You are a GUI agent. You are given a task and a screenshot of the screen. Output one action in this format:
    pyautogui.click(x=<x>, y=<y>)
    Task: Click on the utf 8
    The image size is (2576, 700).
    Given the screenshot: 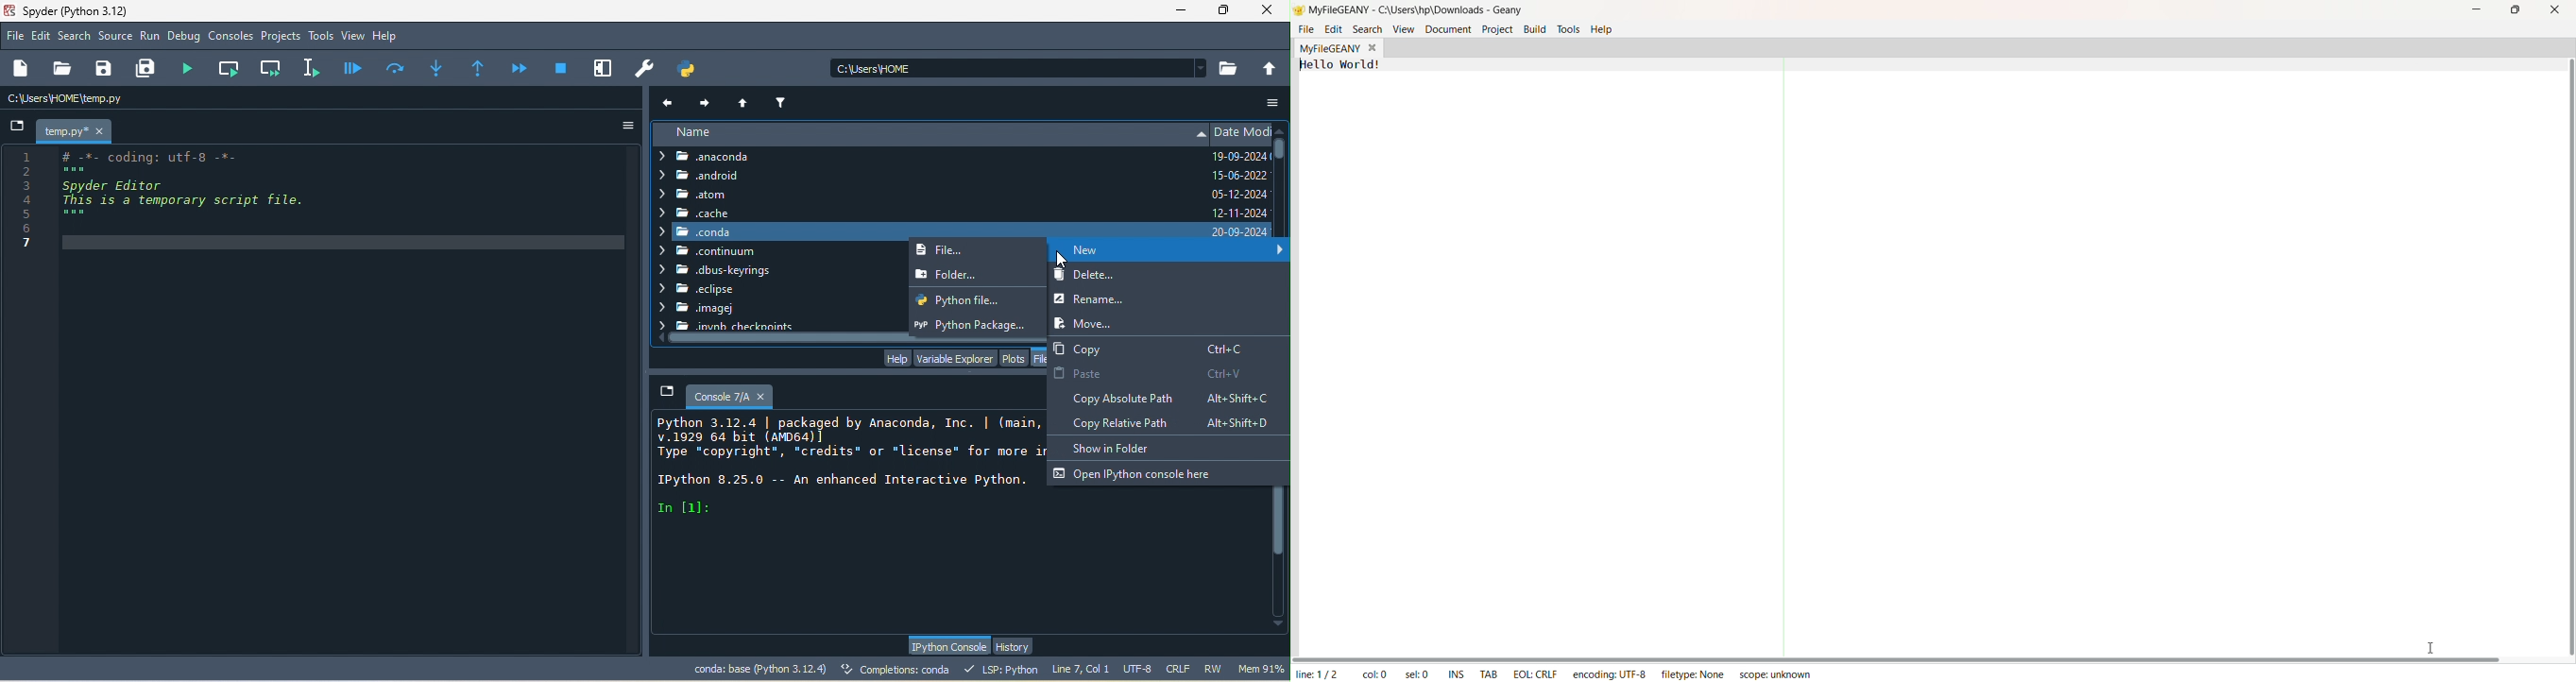 What is the action you would take?
    pyautogui.click(x=1139, y=670)
    